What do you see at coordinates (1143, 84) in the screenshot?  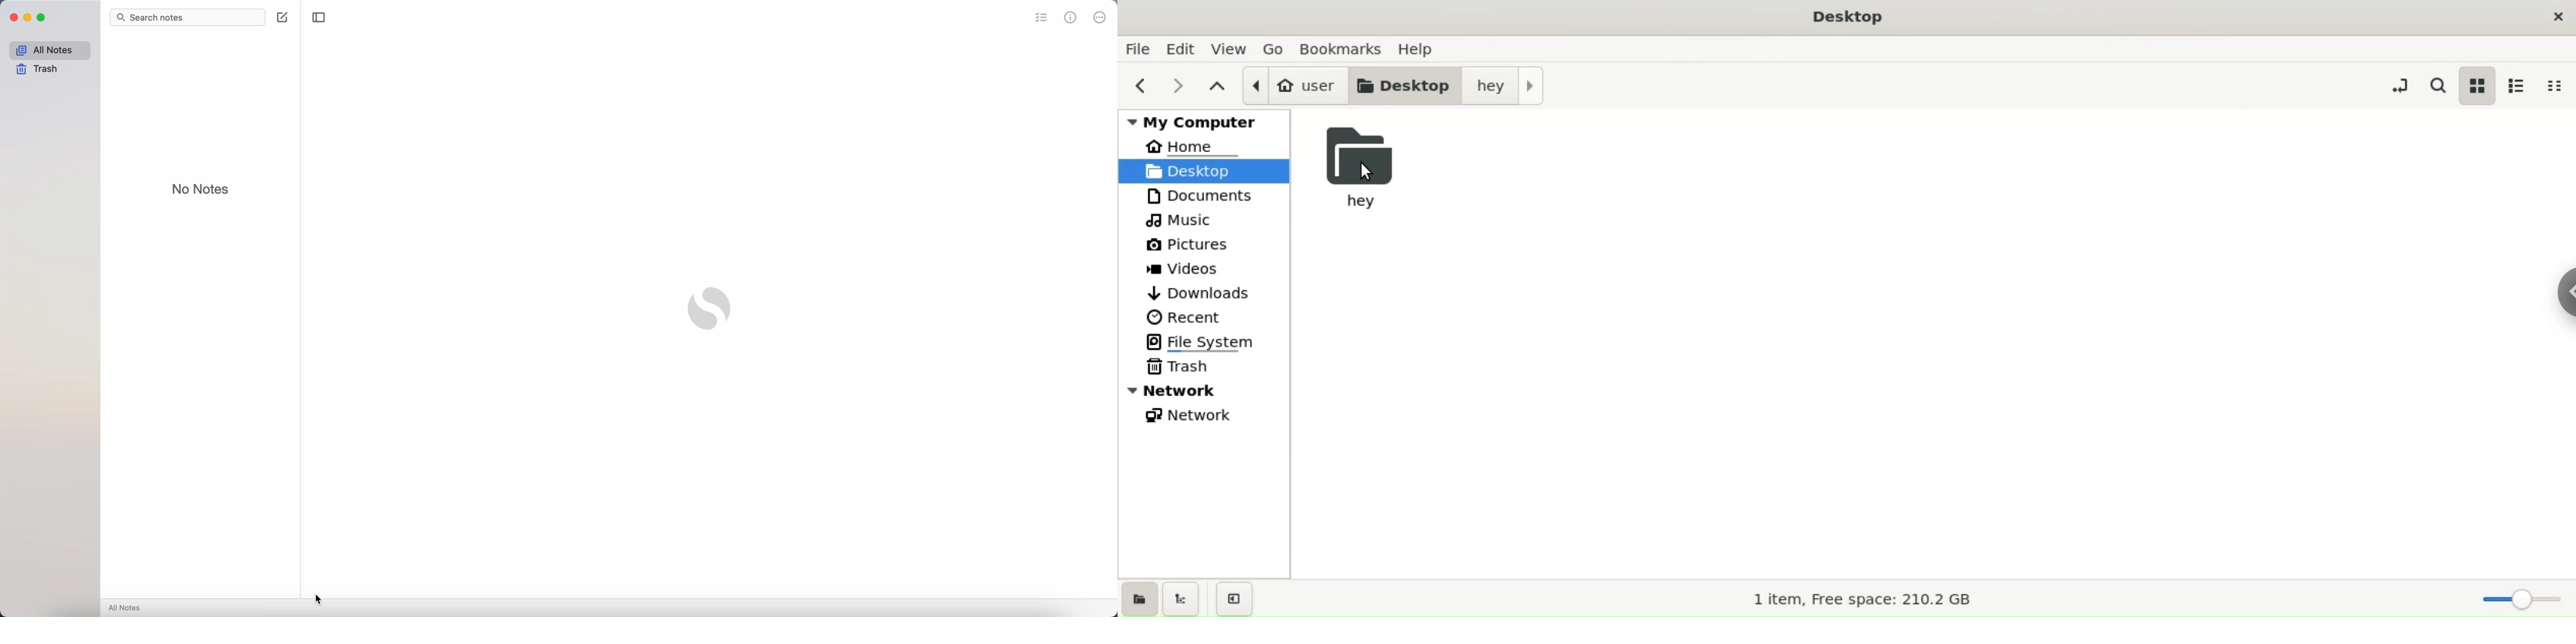 I see `previous` at bounding box center [1143, 84].